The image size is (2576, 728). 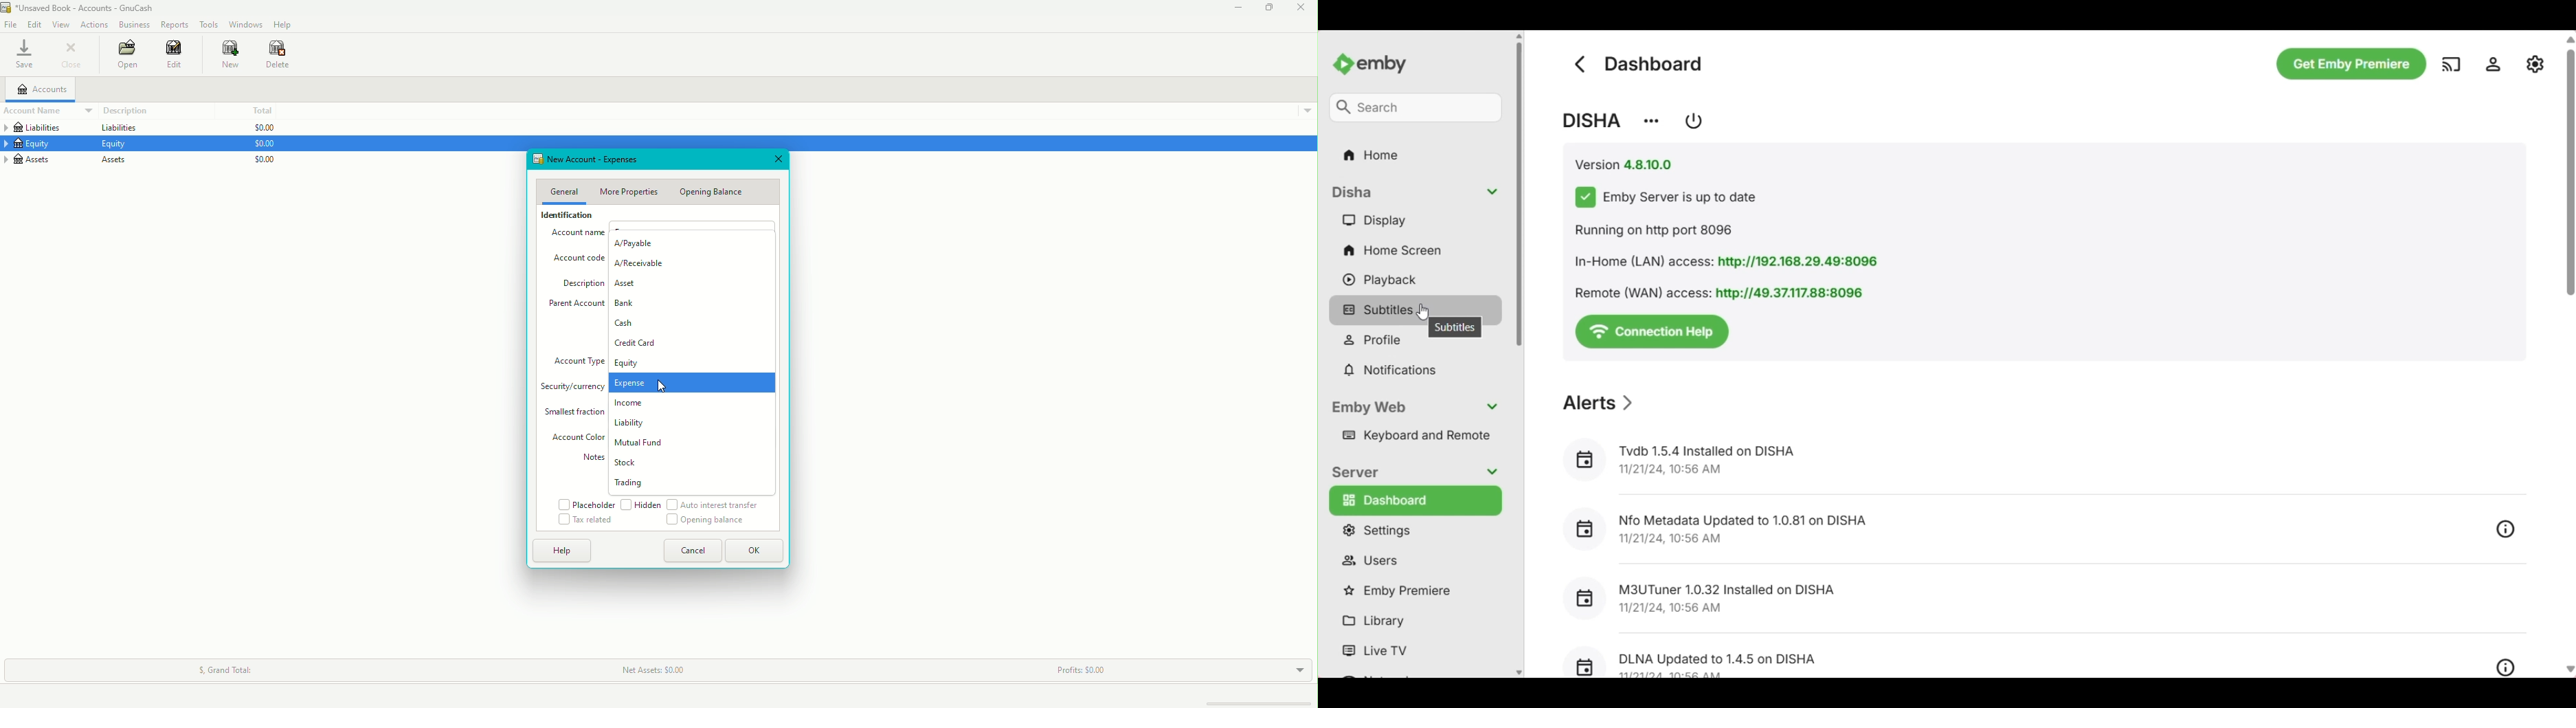 I want to click on Accounts, so click(x=42, y=89).